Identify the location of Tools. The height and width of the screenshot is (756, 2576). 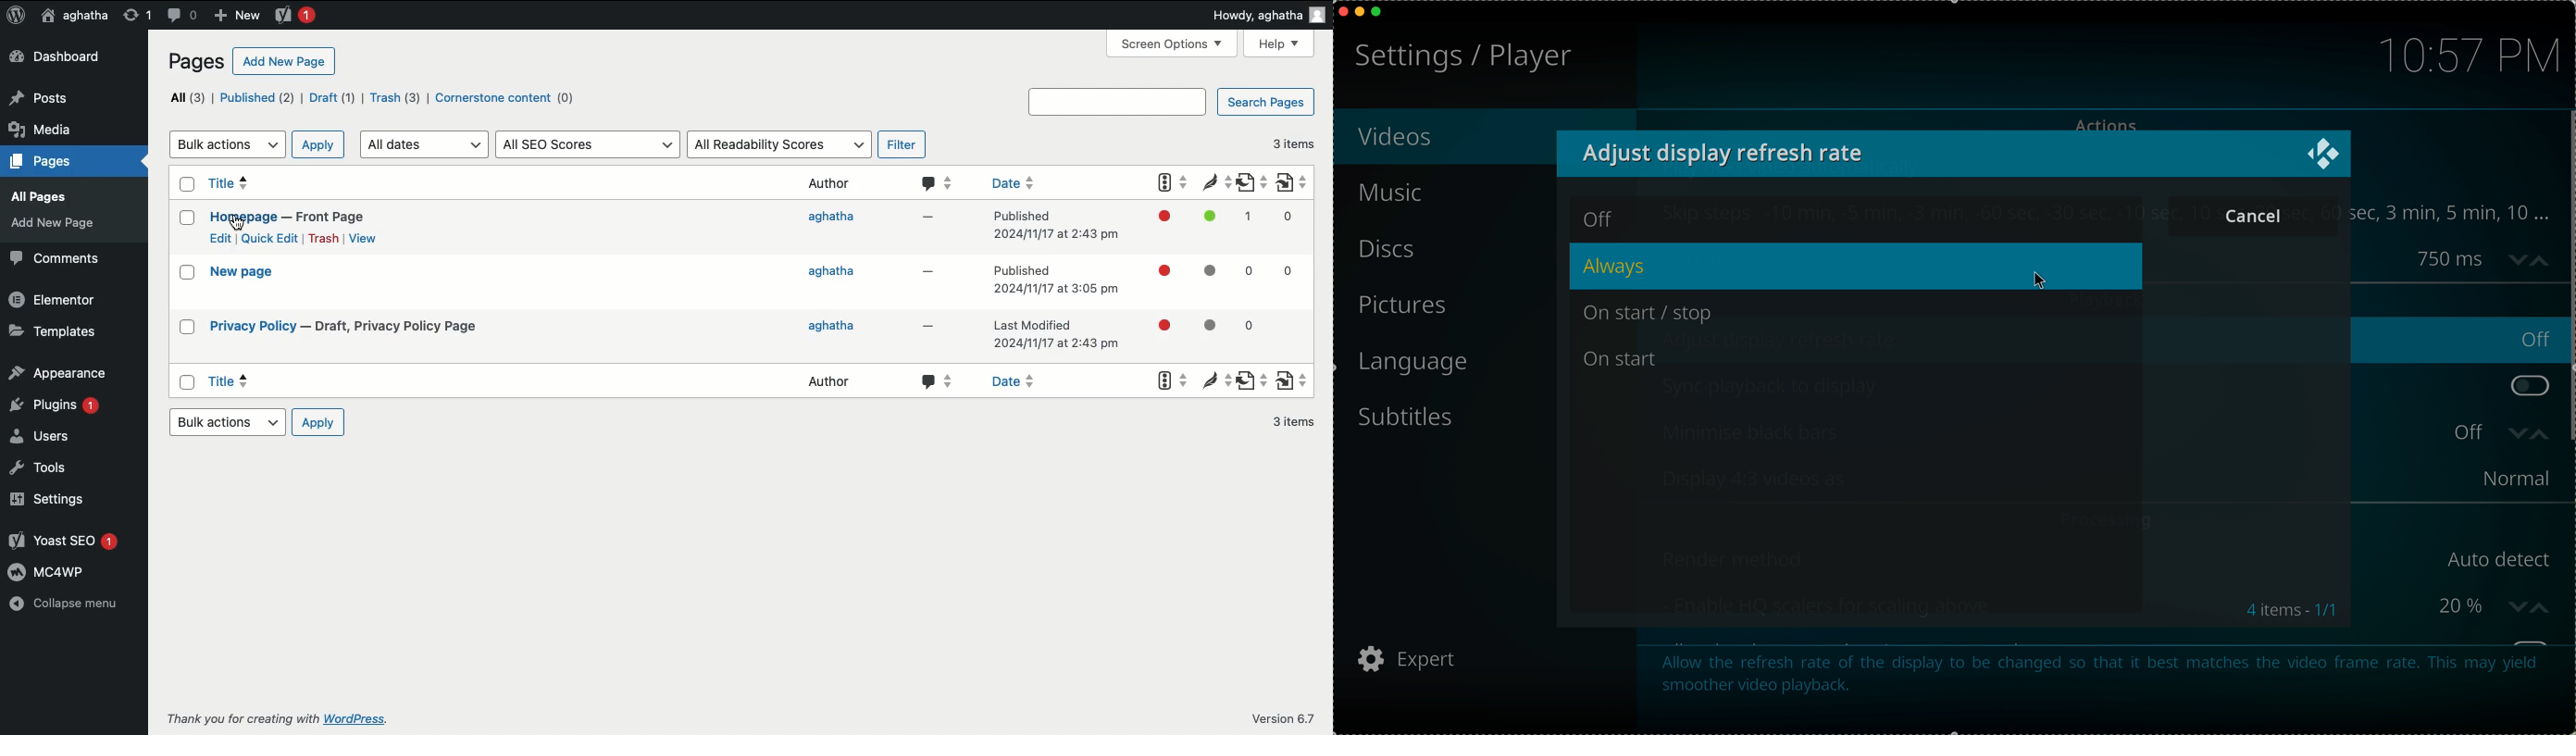
(36, 467).